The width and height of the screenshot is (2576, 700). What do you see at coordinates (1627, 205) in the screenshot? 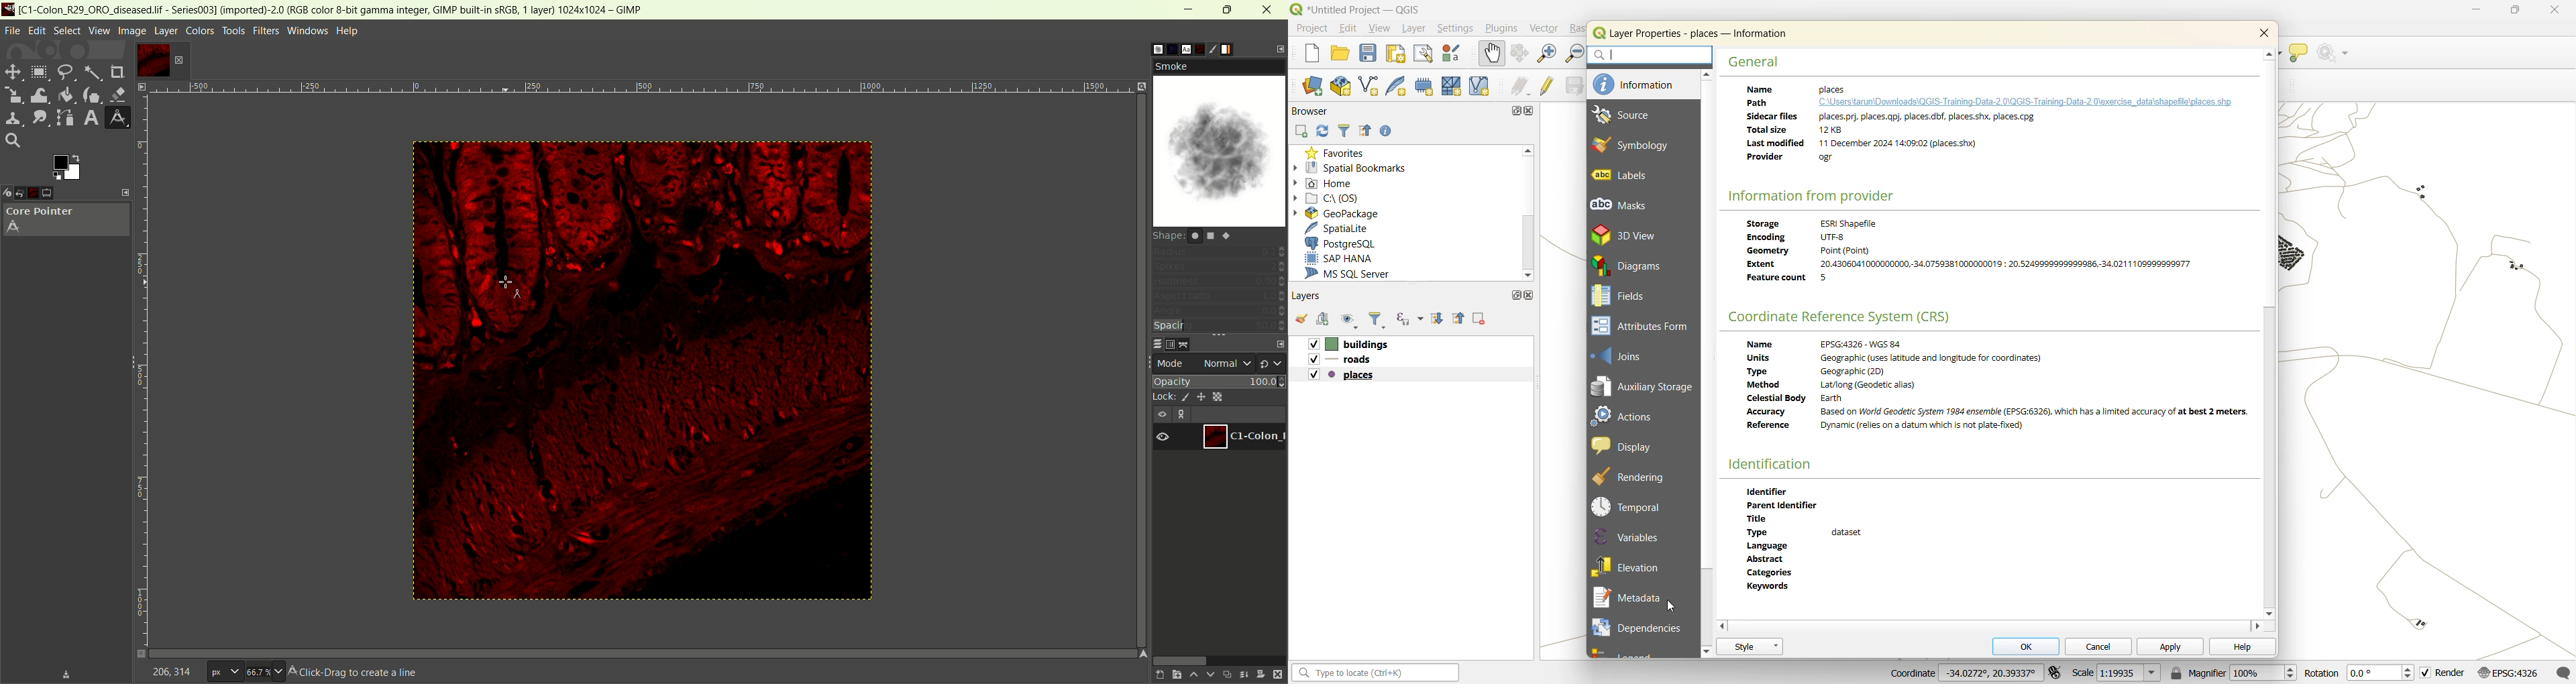
I see `masks` at bounding box center [1627, 205].